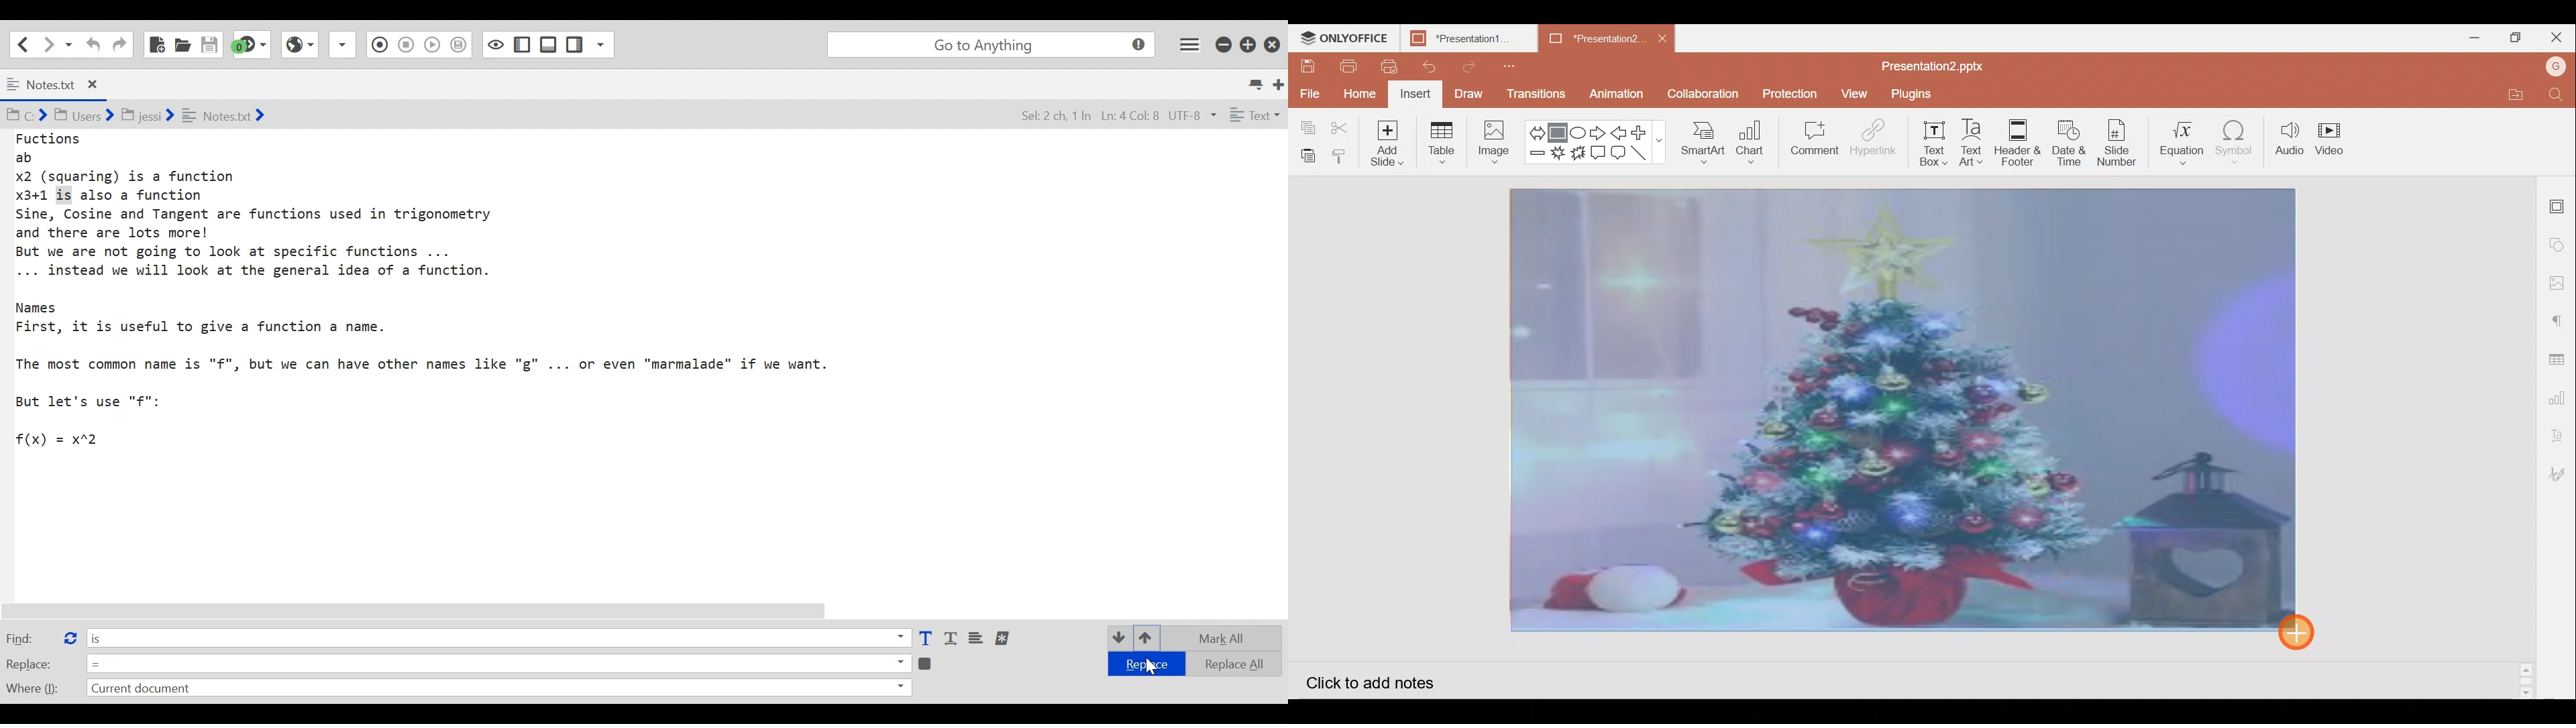 The width and height of the screenshot is (2576, 728). I want to click on Presentation2.pptx, so click(1943, 64).